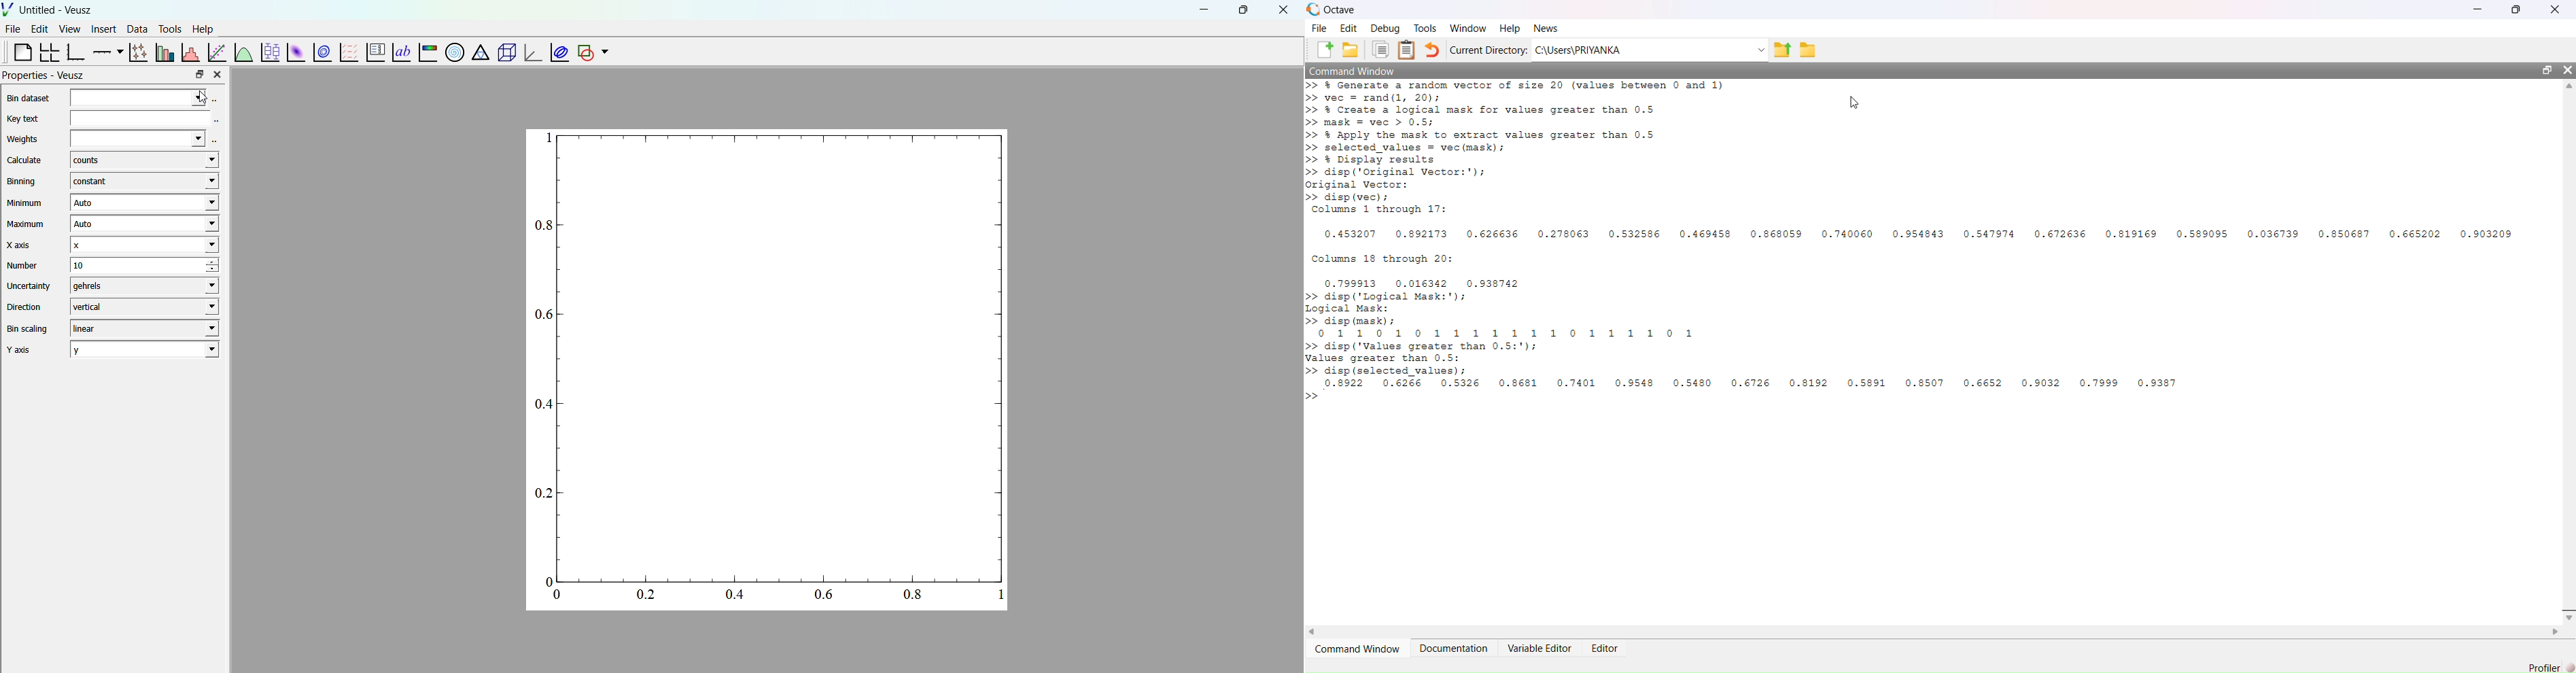 The image size is (2576, 700). What do you see at coordinates (168, 29) in the screenshot?
I see `tools` at bounding box center [168, 29].